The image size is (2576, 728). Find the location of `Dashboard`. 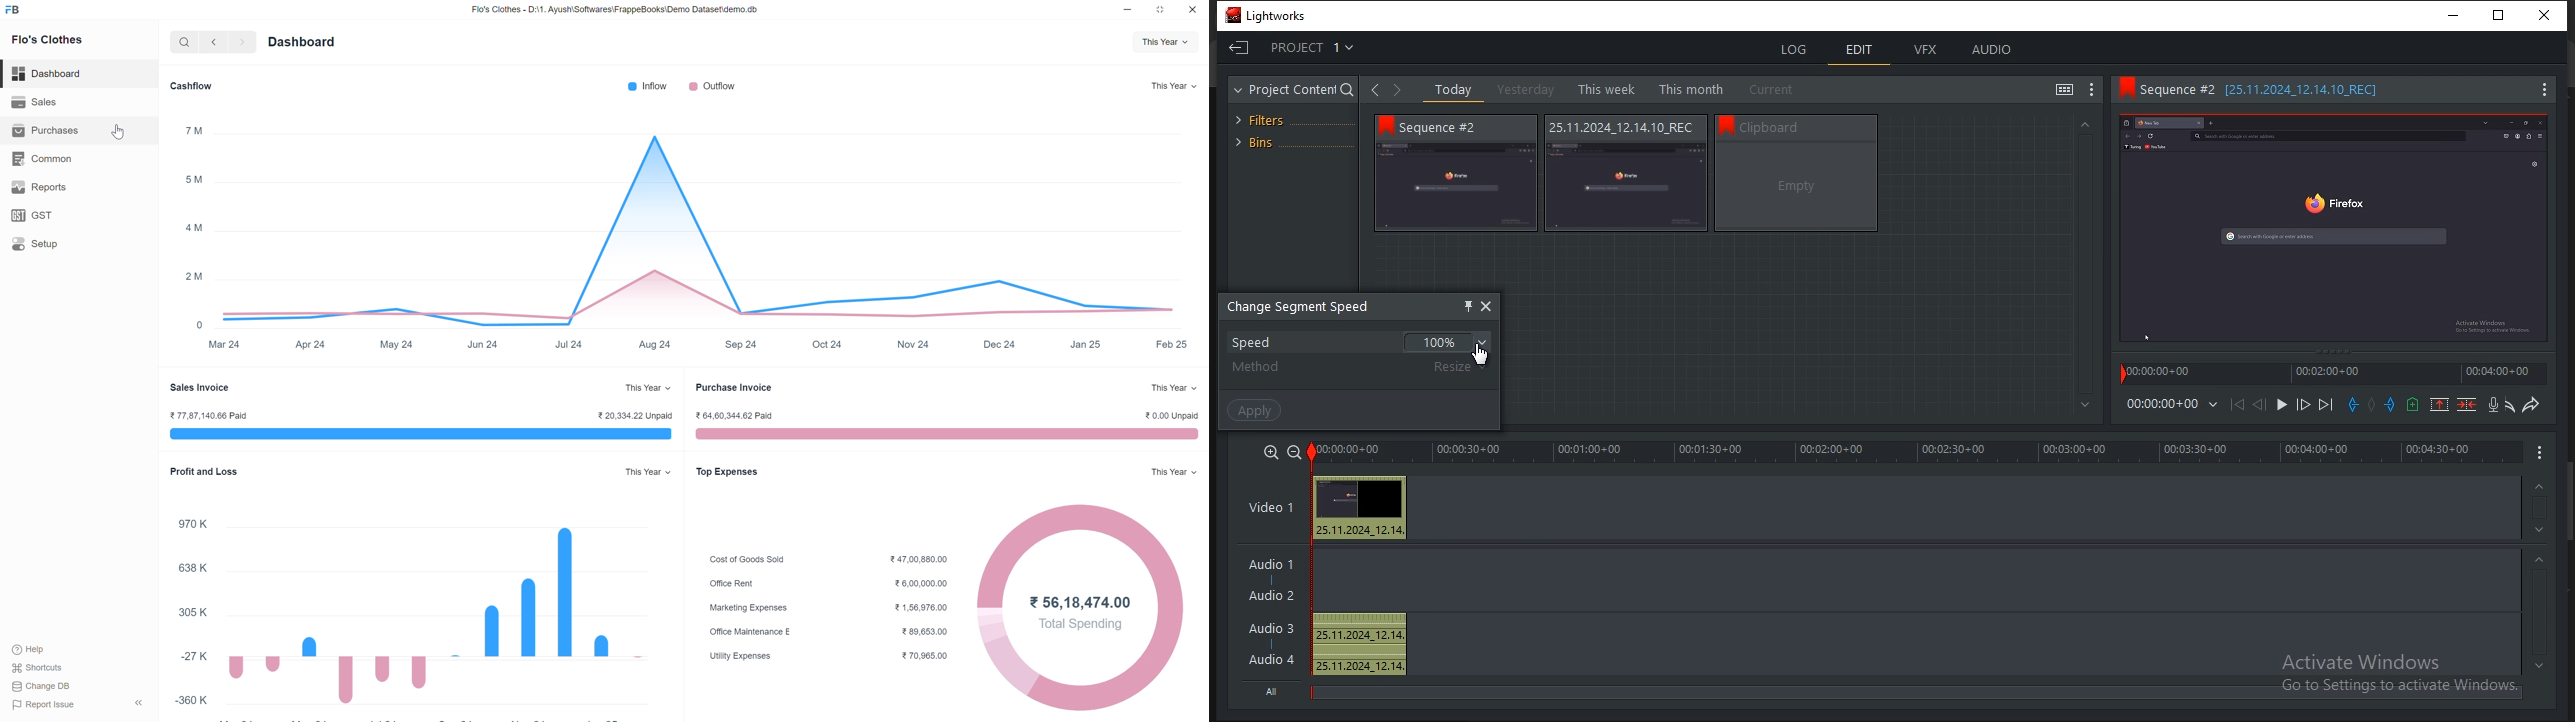

Dashboard is located at coordinates (303, 41).